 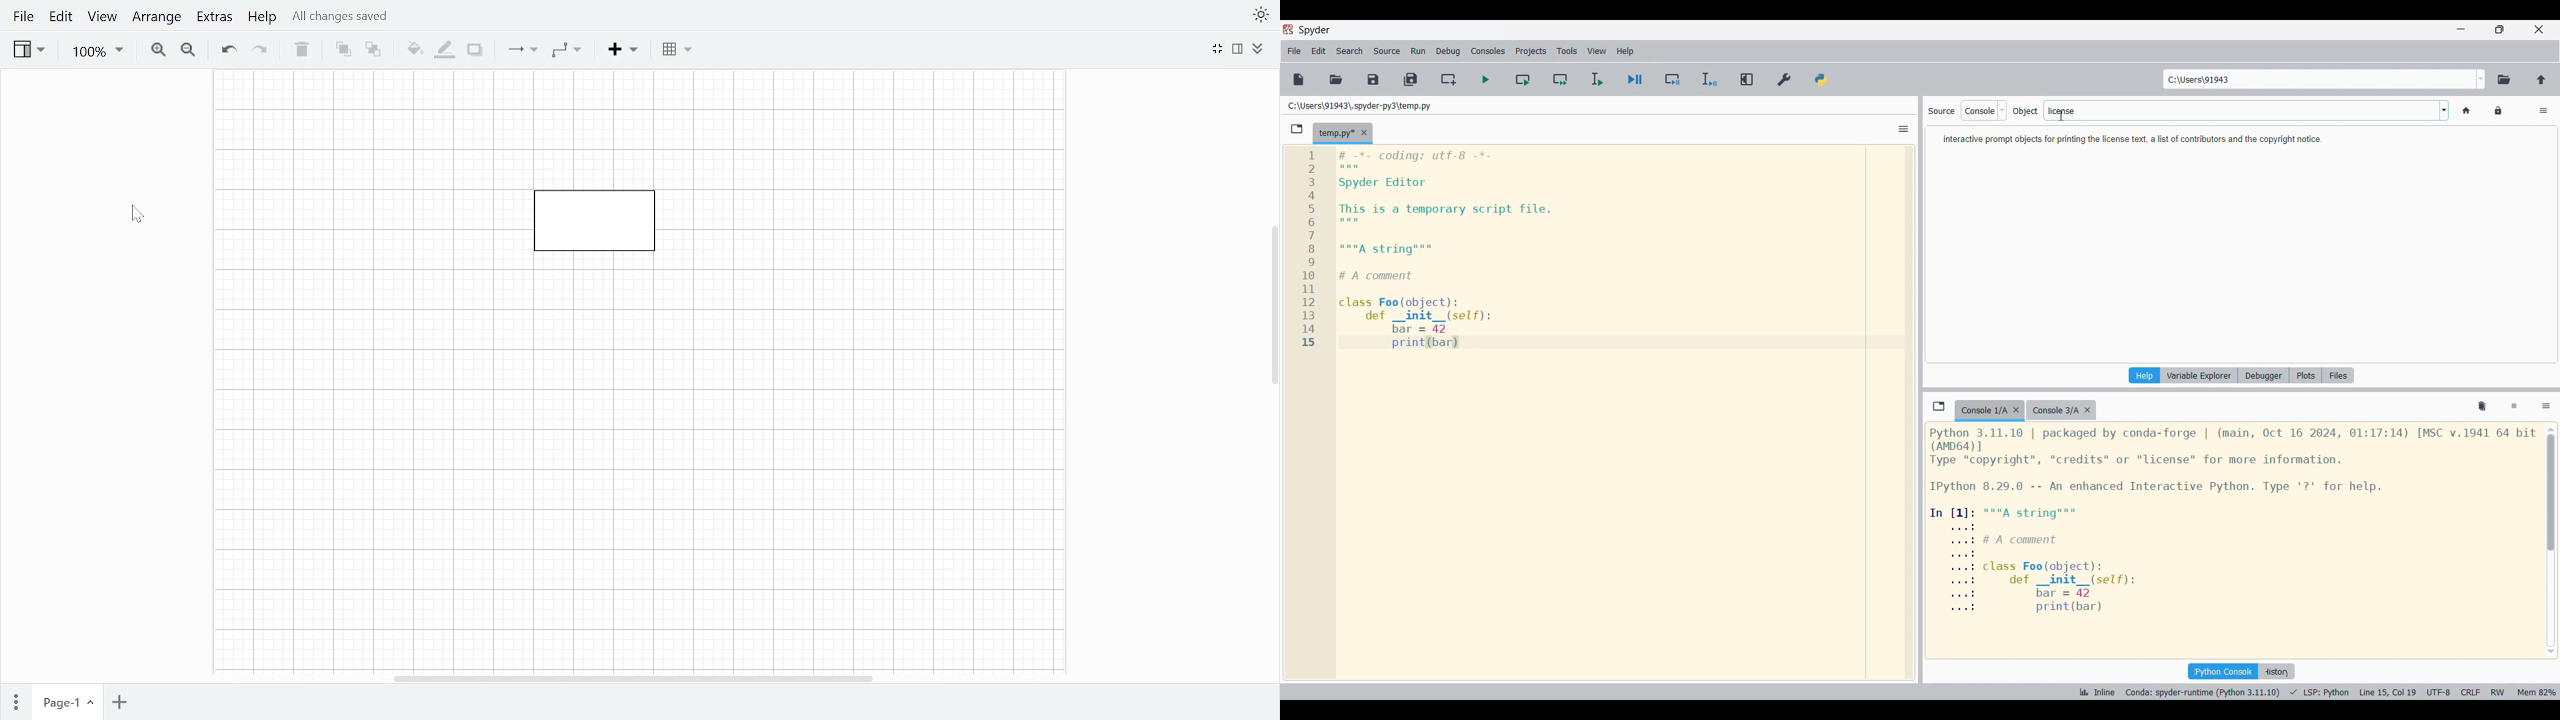 What do you see at coordinates (2221, 671) in the screenshot?
I see `IPython console` at bounding box center [2221, 671].